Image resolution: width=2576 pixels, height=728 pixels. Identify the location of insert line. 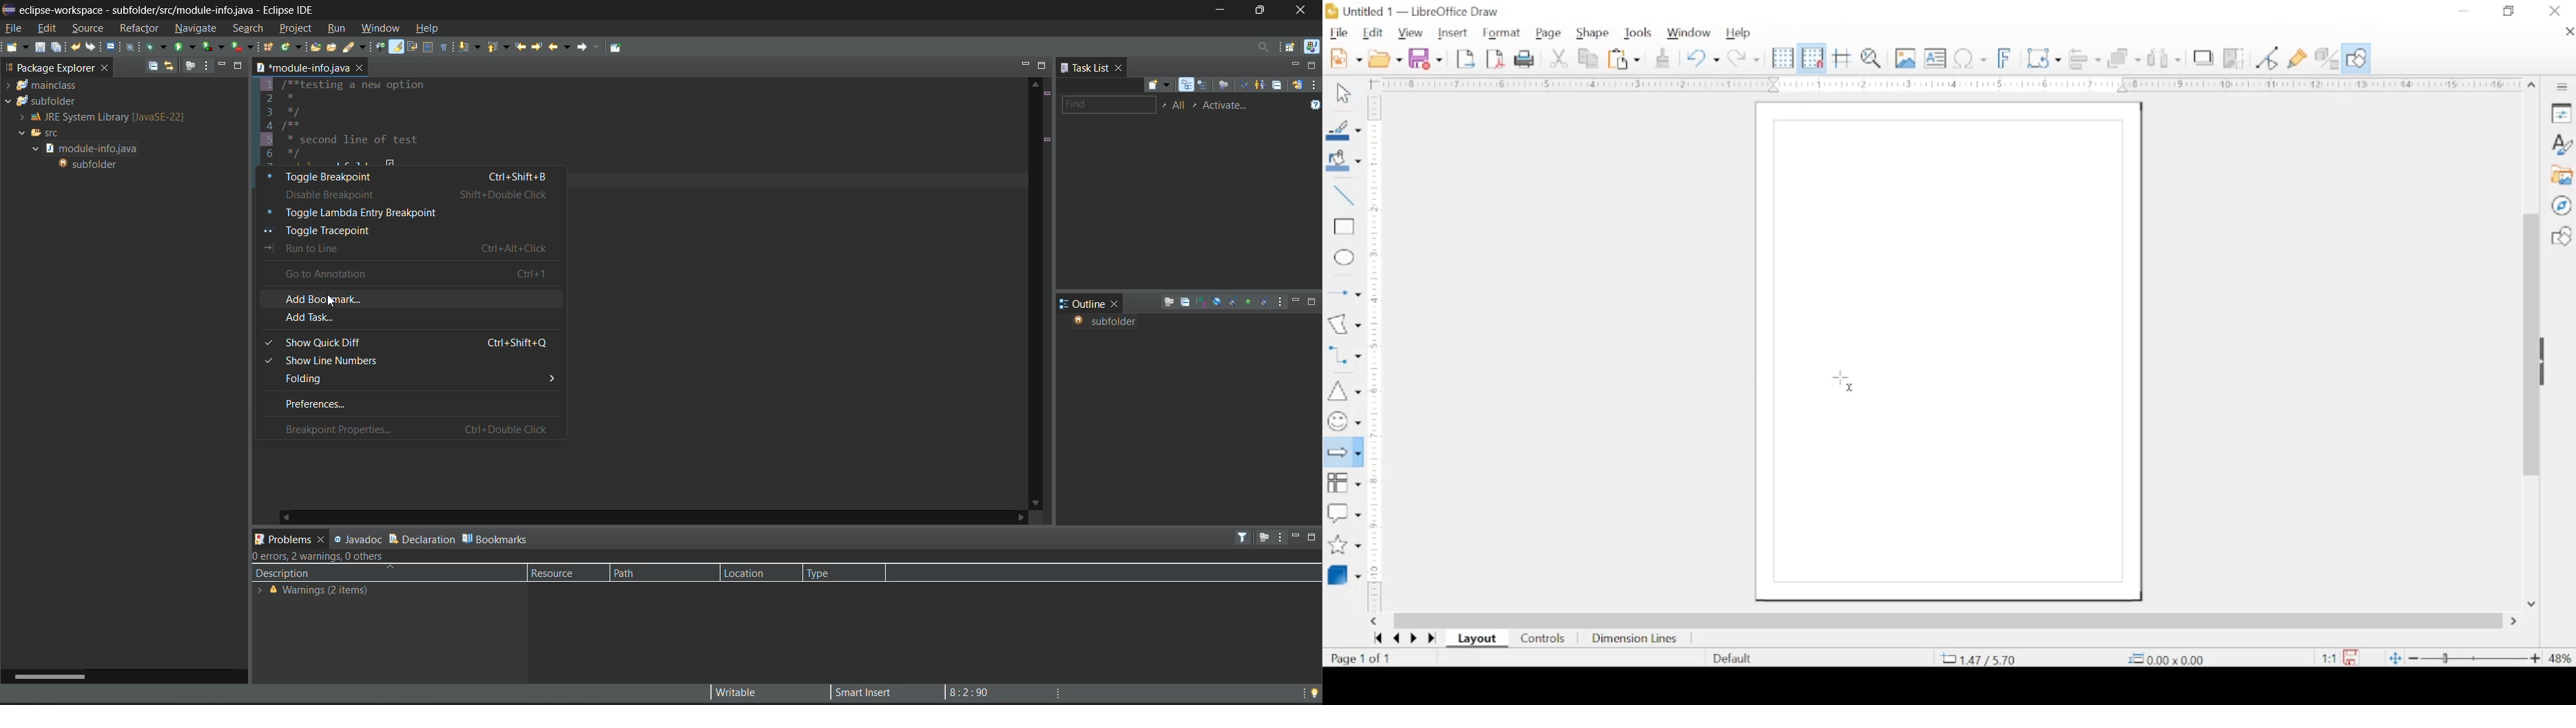
(1344, 195).